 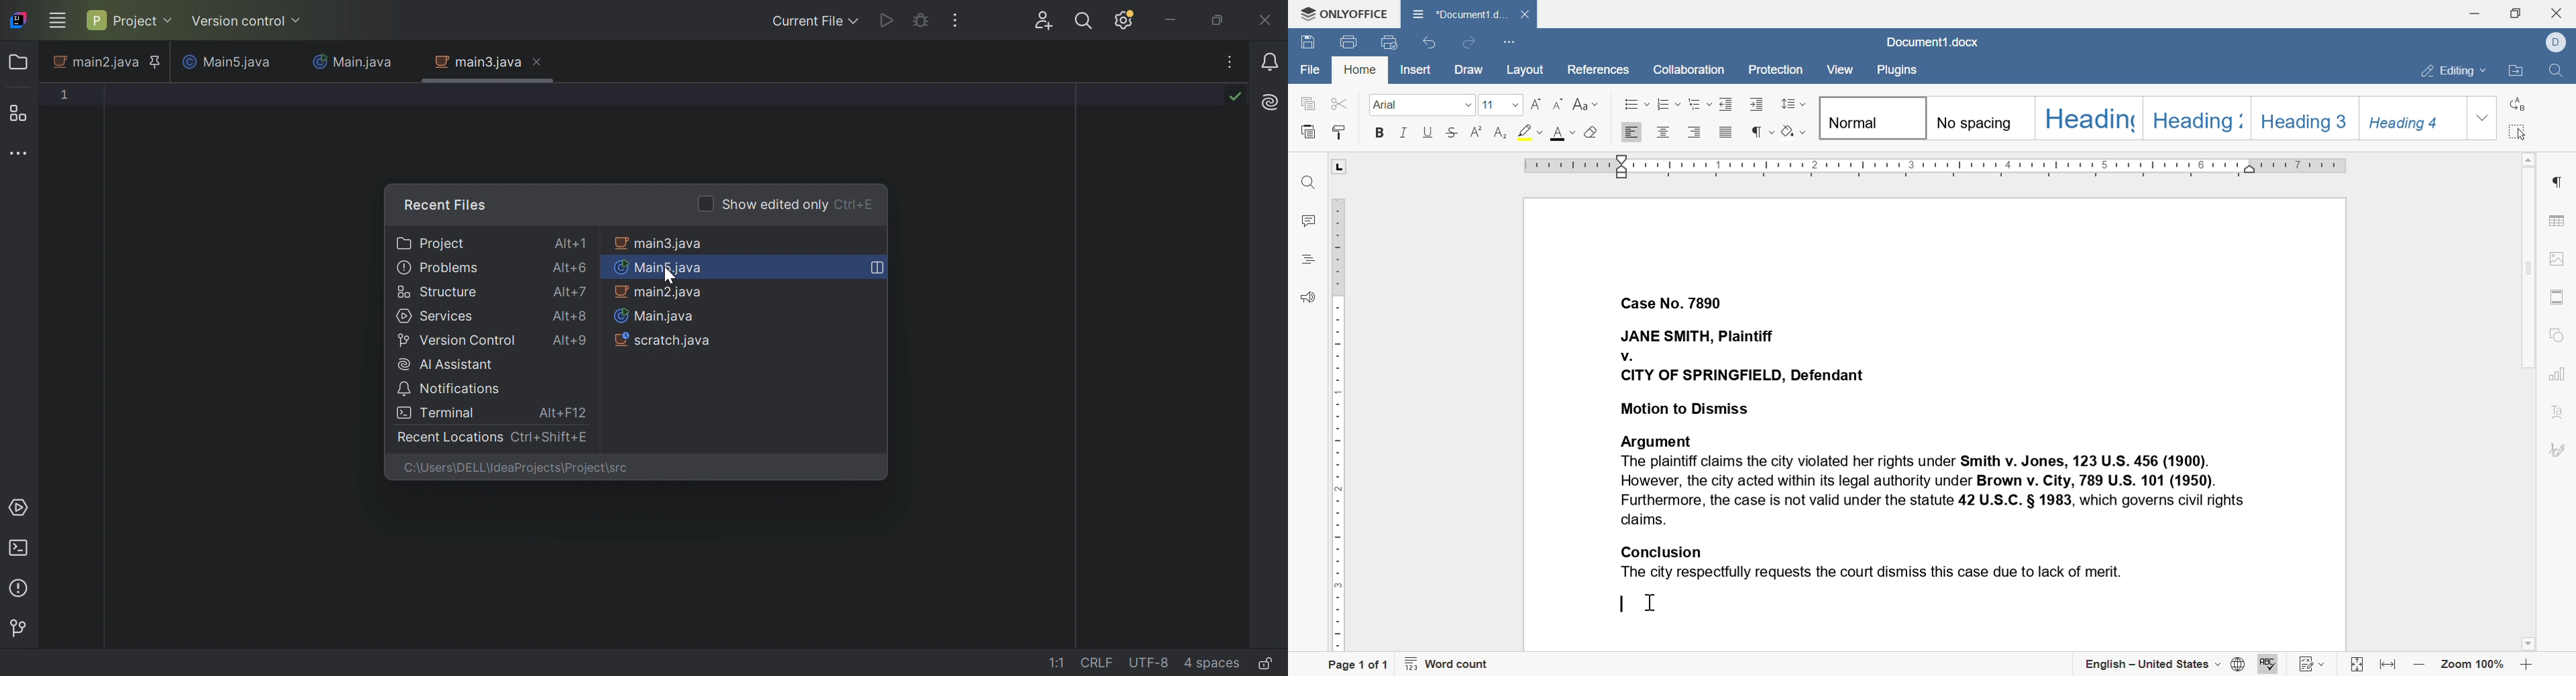 I want to click on text art settings, so click(x=2557, y=412).